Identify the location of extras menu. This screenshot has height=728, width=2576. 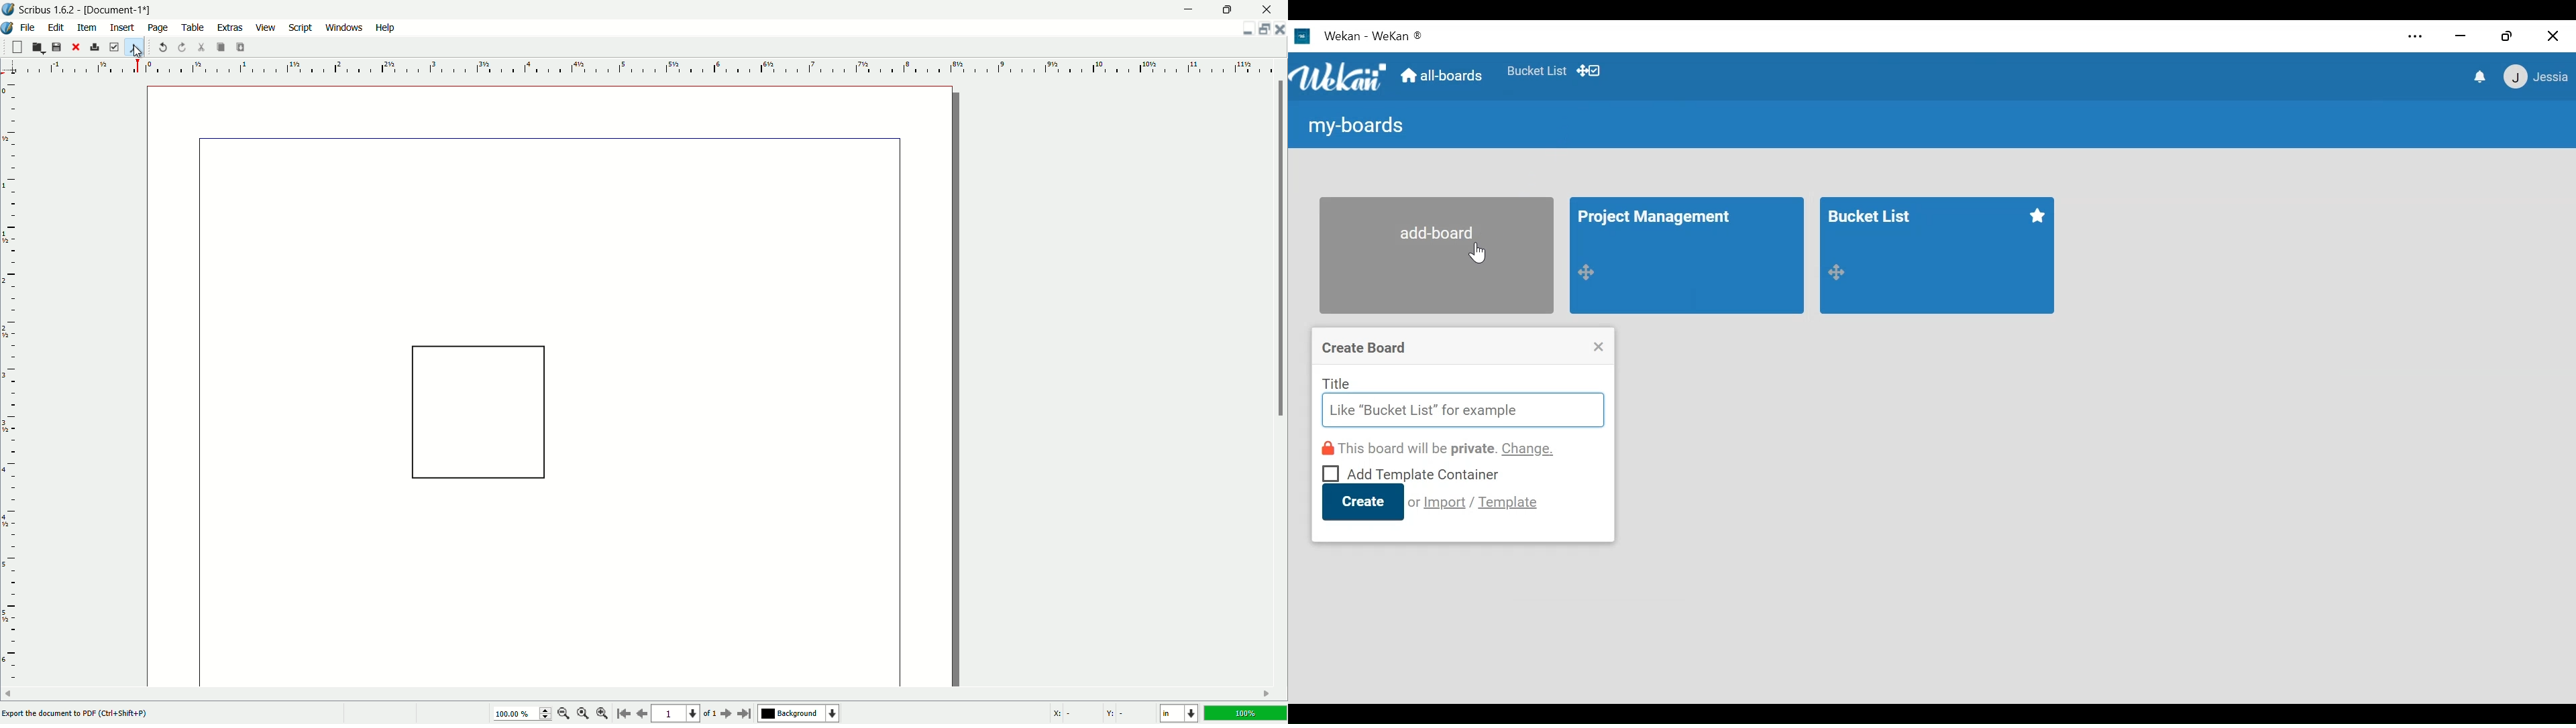
(229, 28).